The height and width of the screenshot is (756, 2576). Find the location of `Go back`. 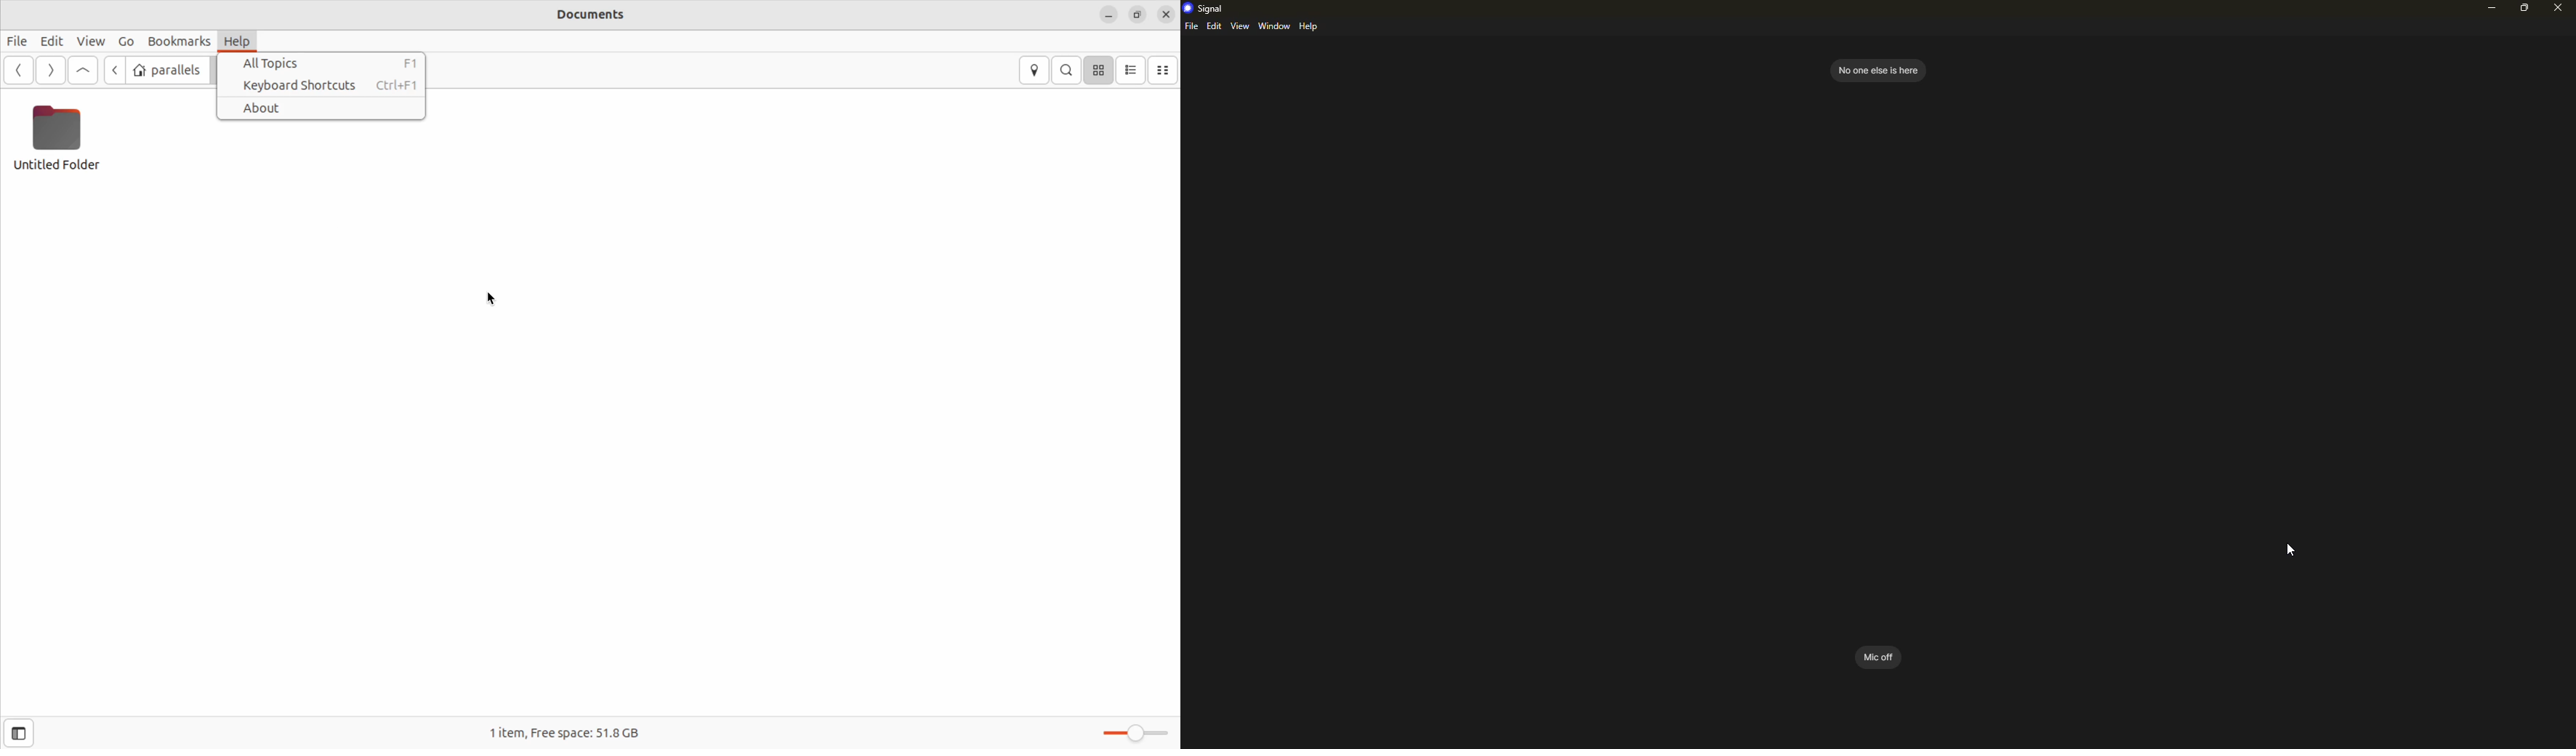

Go back is located at coordinates (19, 70).